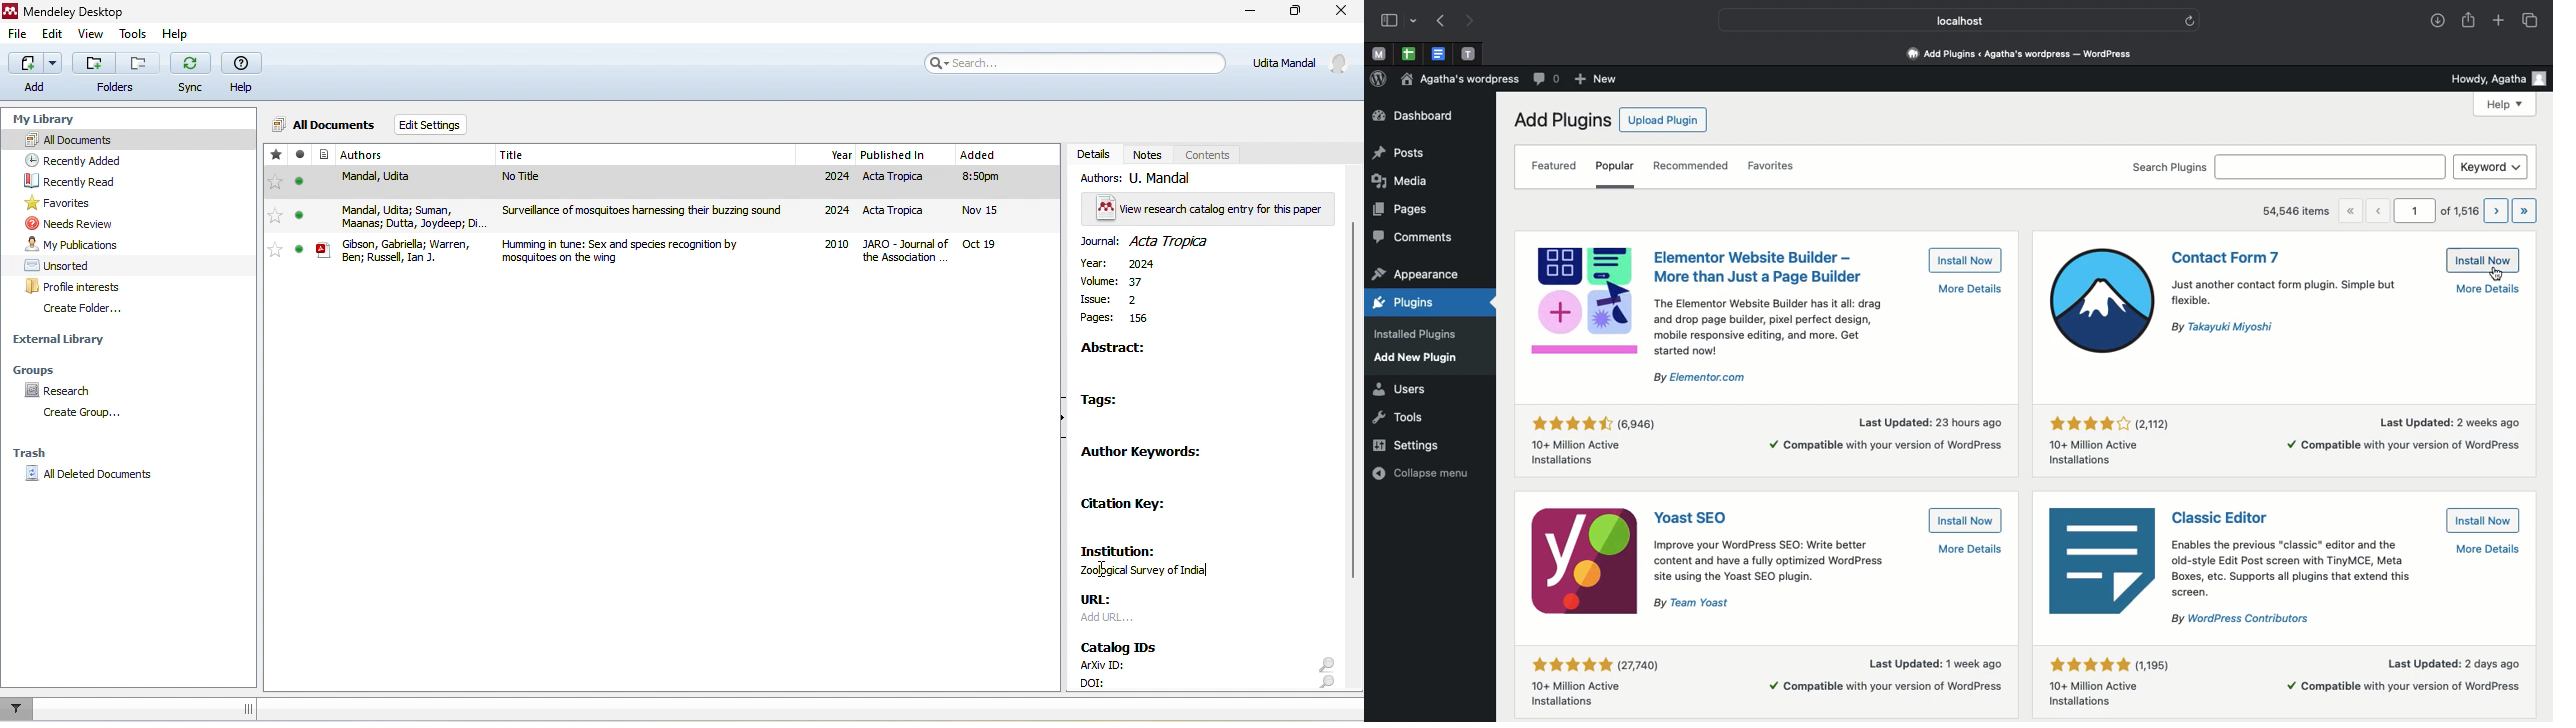 This screenshot has height=728, width=2576. Describe the element at coordinates (276, 156) in the screenshot. I see `add this reference to favourites ` at that location.